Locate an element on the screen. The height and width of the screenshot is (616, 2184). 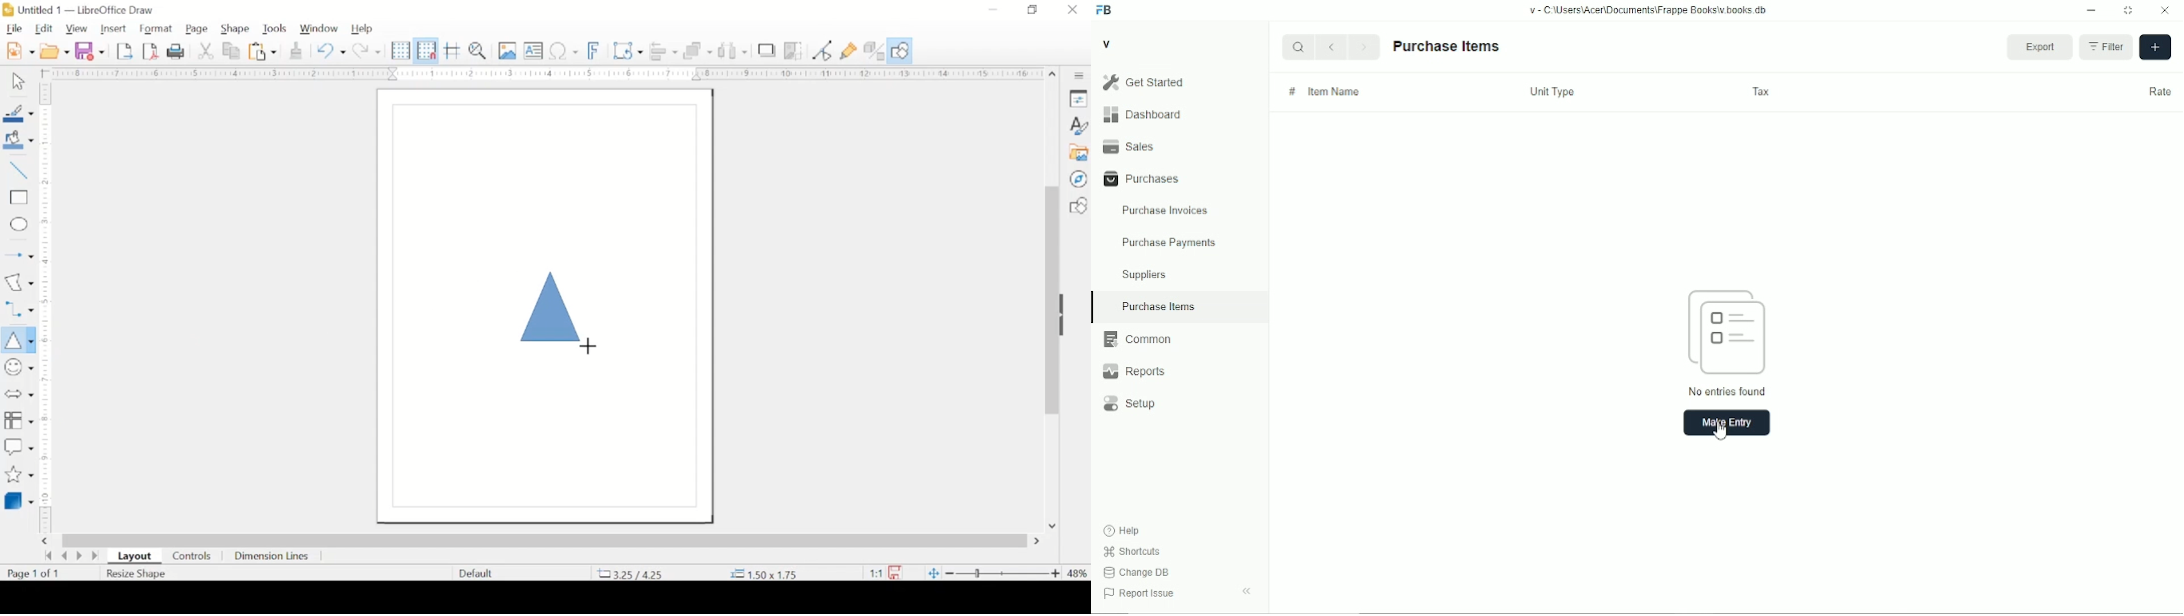
cursor is located at coordinates (1720, 430).